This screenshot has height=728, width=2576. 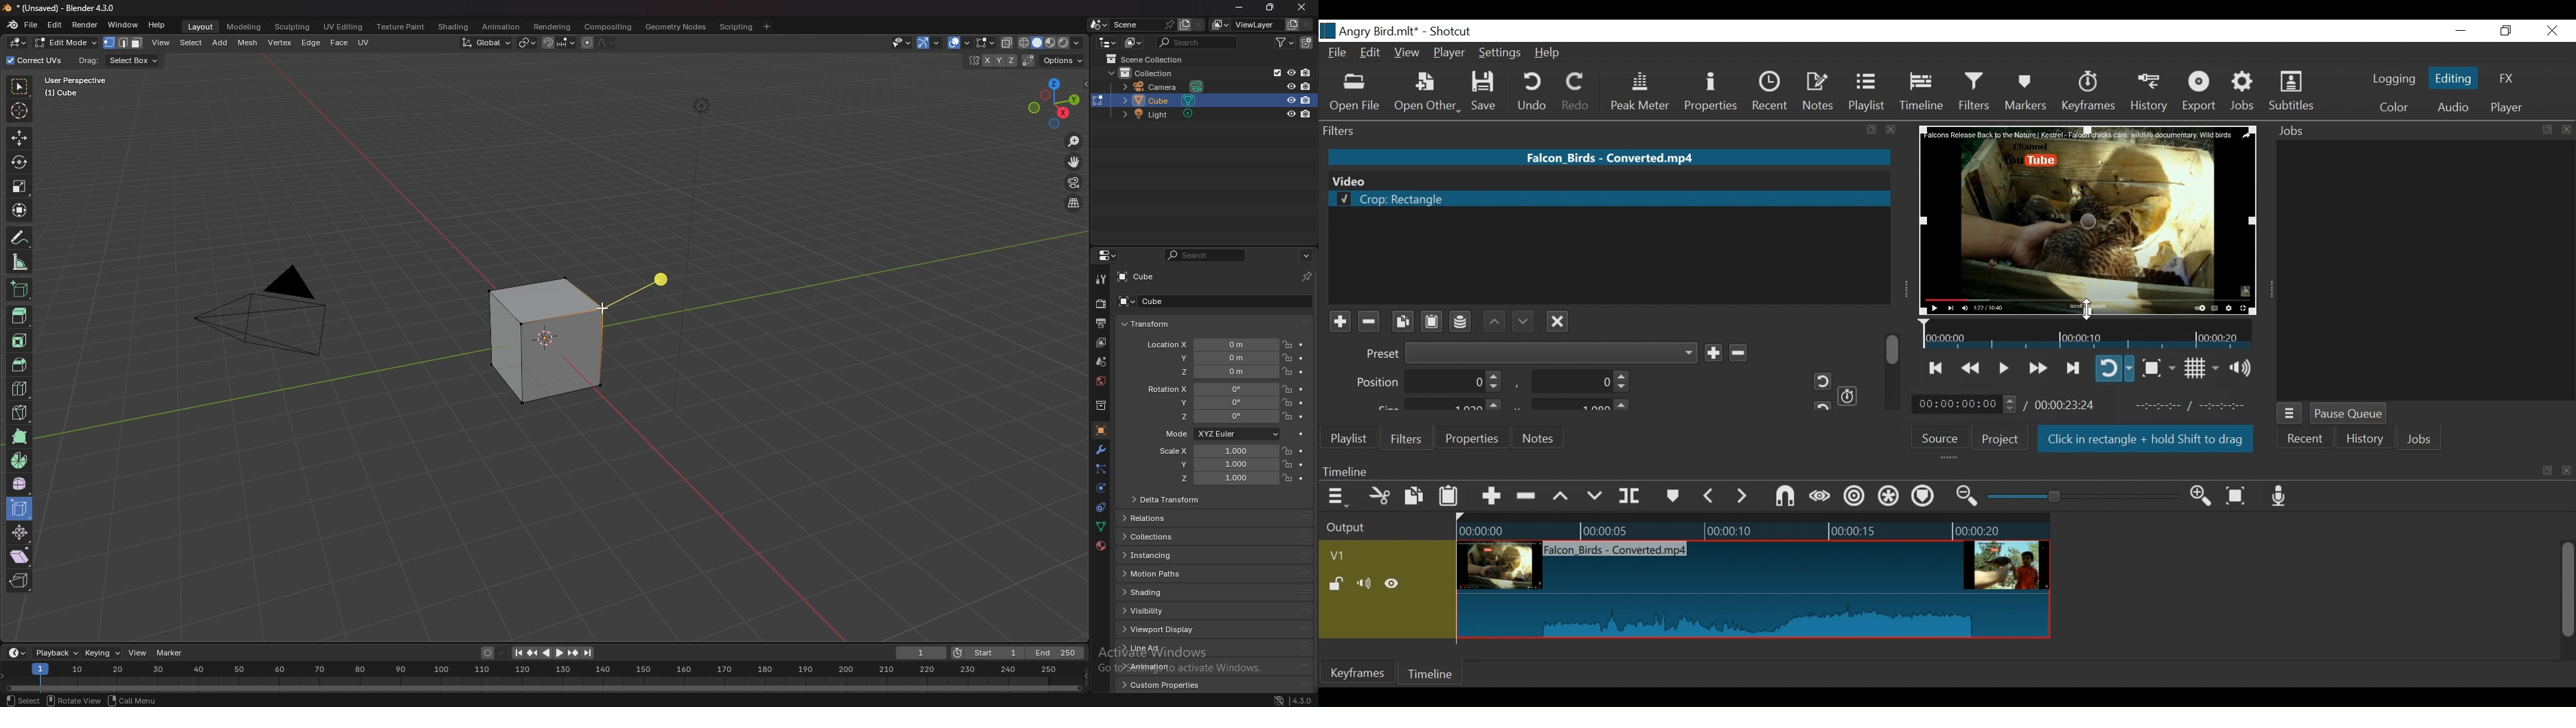 I want to click on move, so click(x=20, y=137).